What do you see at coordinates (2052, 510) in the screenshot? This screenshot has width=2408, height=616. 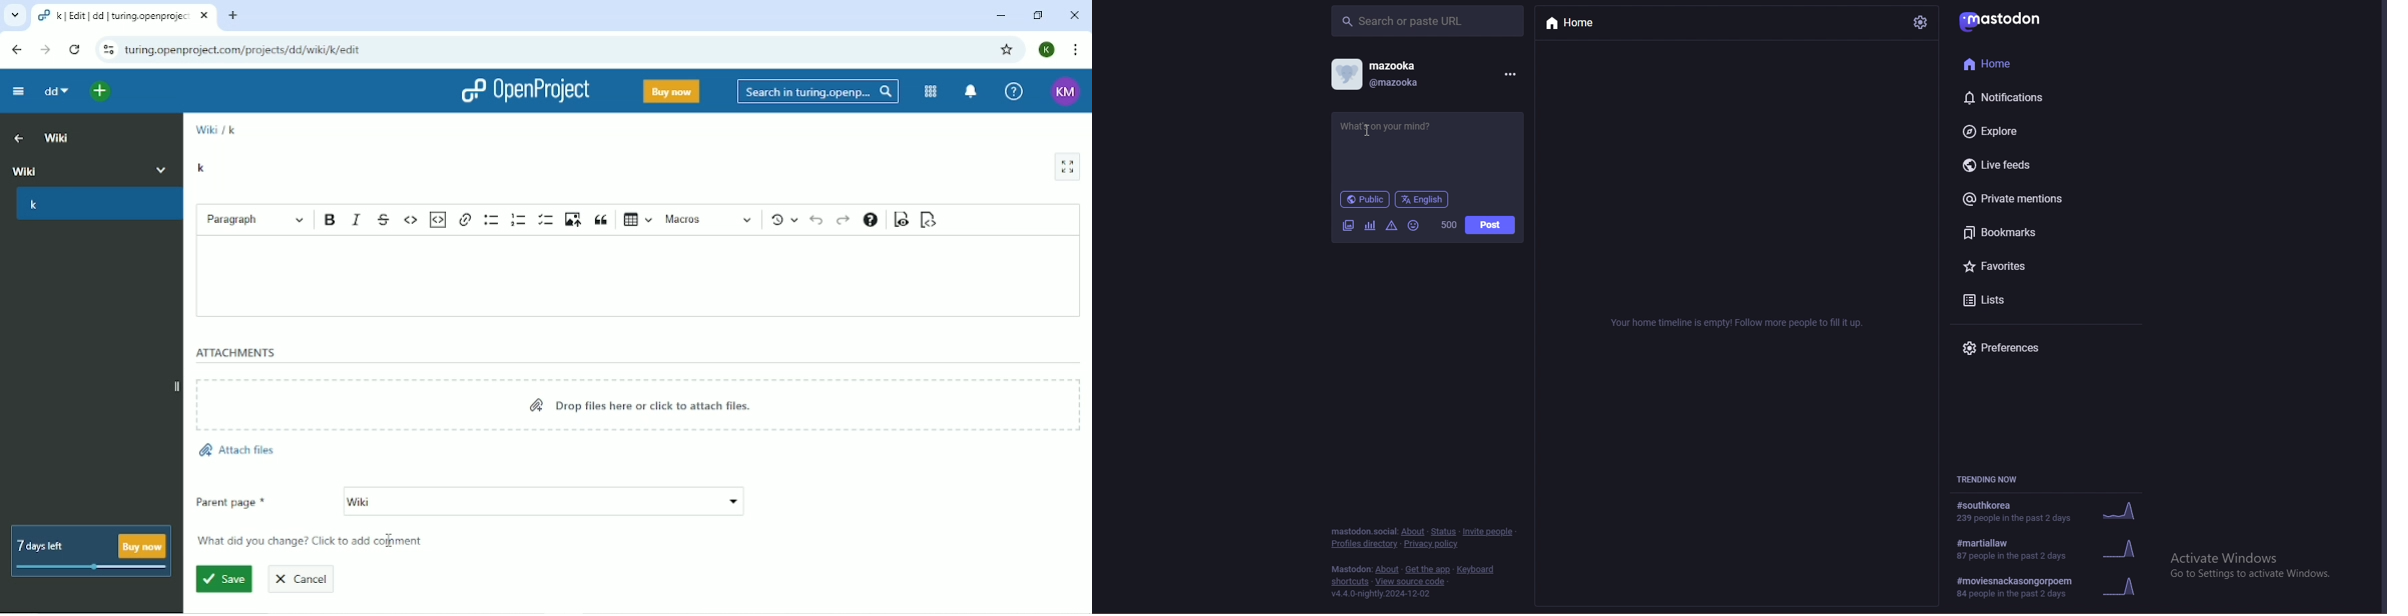 I see `trend` at bounding box center [2052, 510].